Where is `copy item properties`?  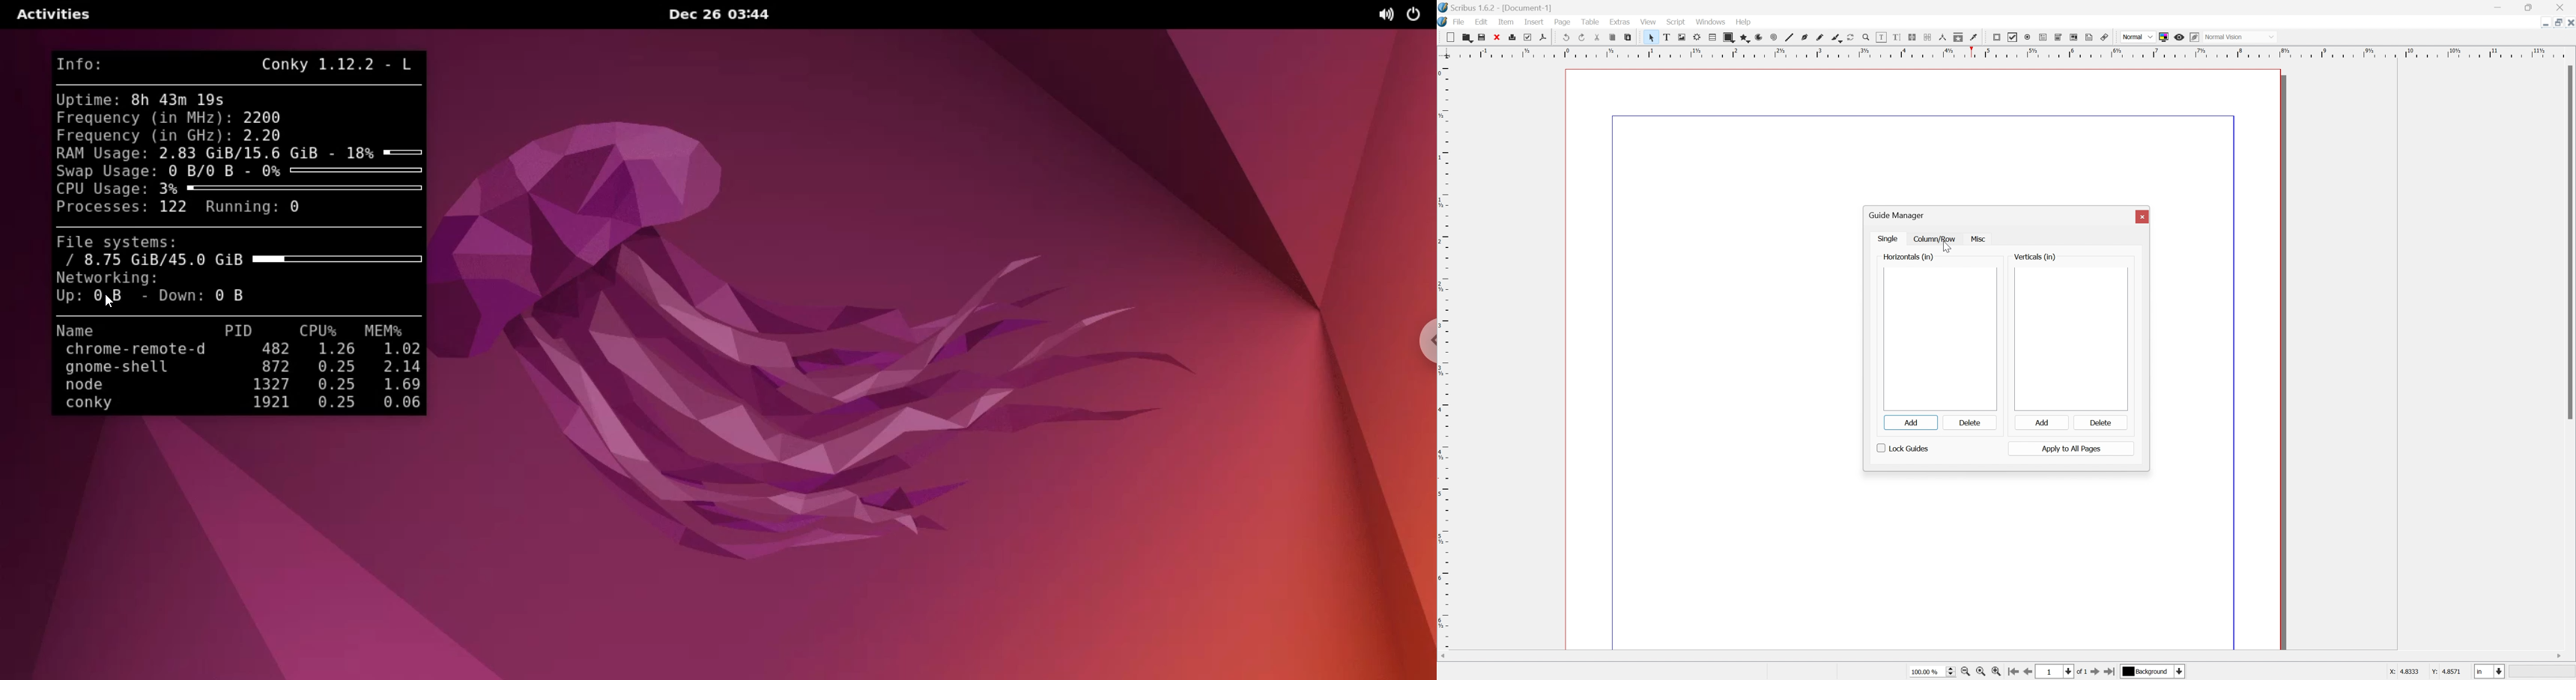
copy item properties is located at coordinates (1959, 37).